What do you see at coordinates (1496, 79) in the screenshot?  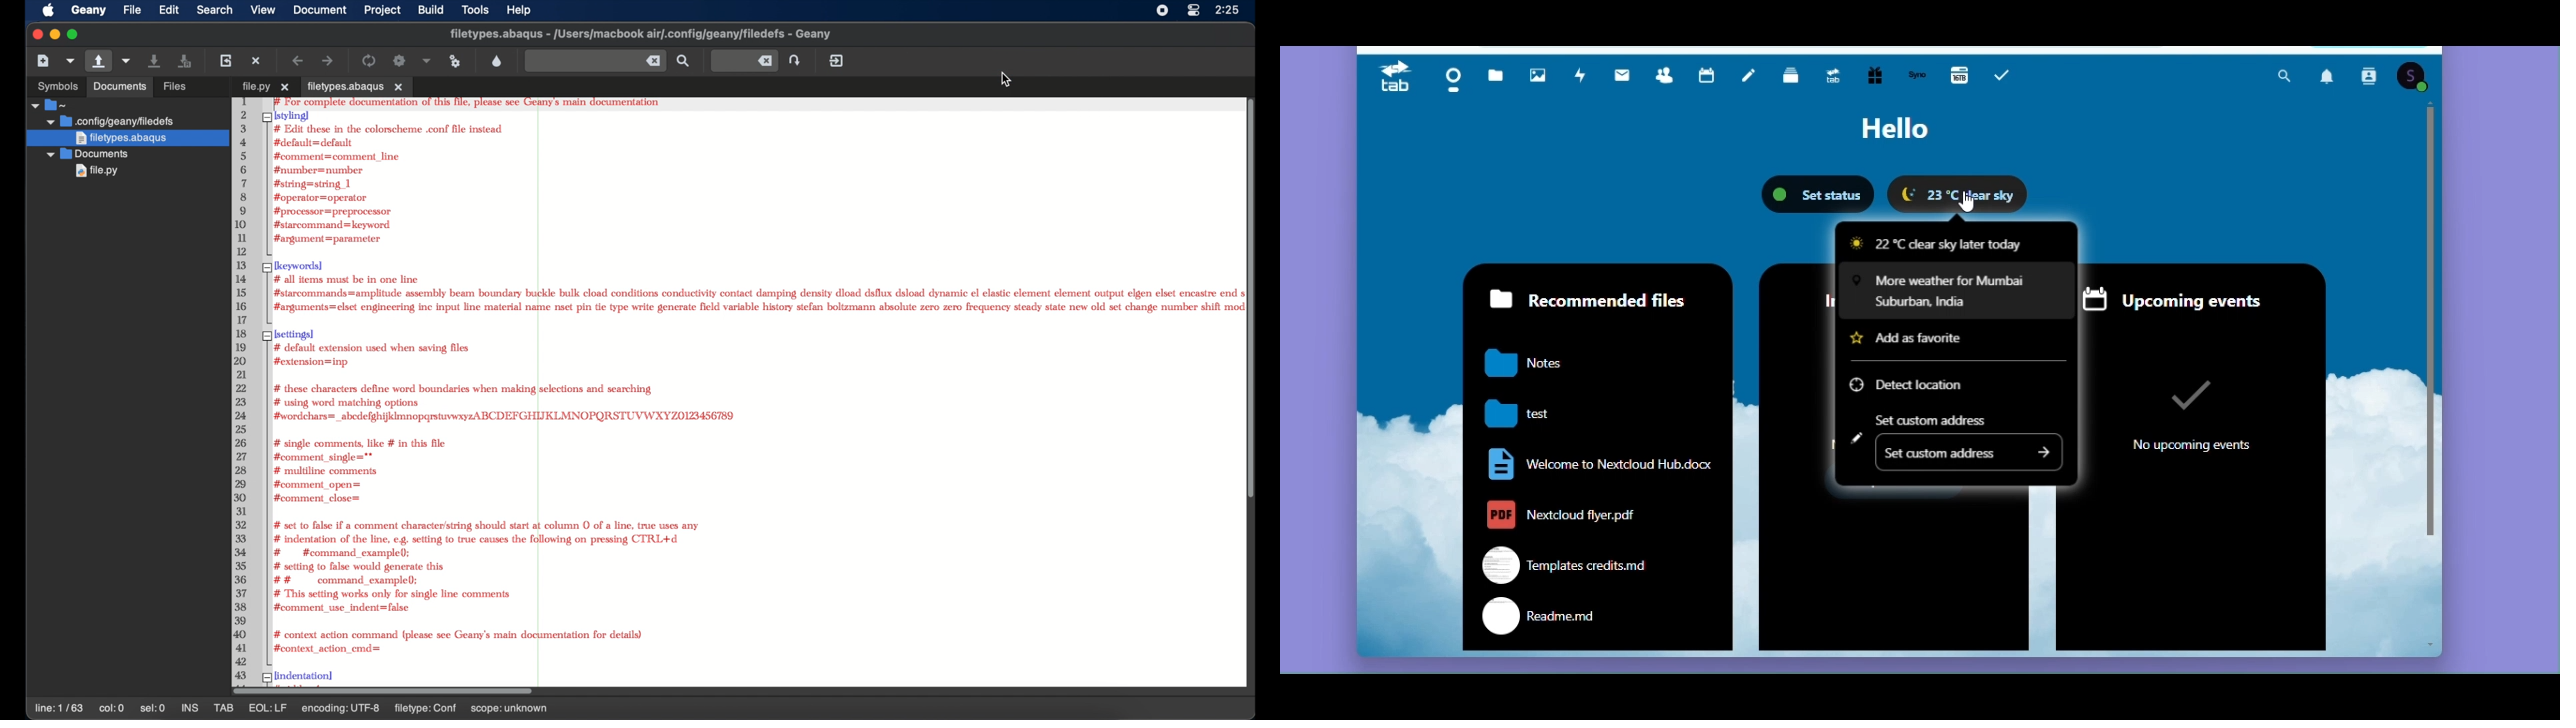 I see `Files` at bounding box center [1496, 79].